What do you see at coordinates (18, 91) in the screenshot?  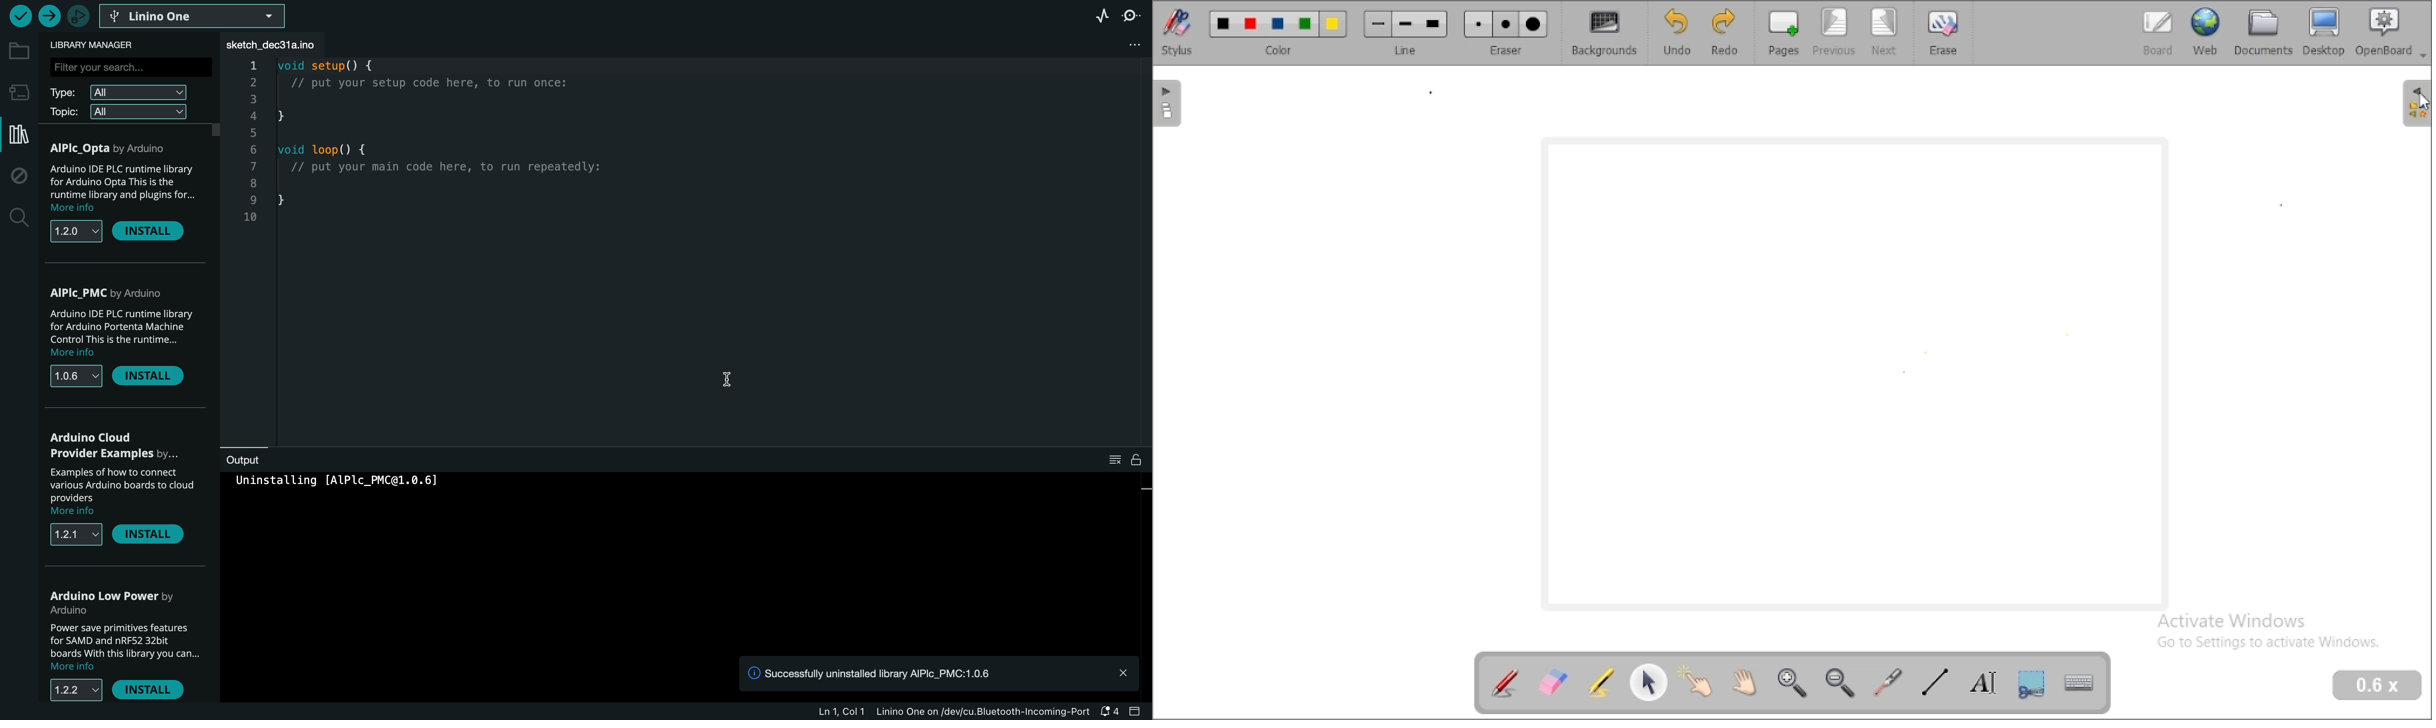 I see `board manager` at bounding box center [18, 91].